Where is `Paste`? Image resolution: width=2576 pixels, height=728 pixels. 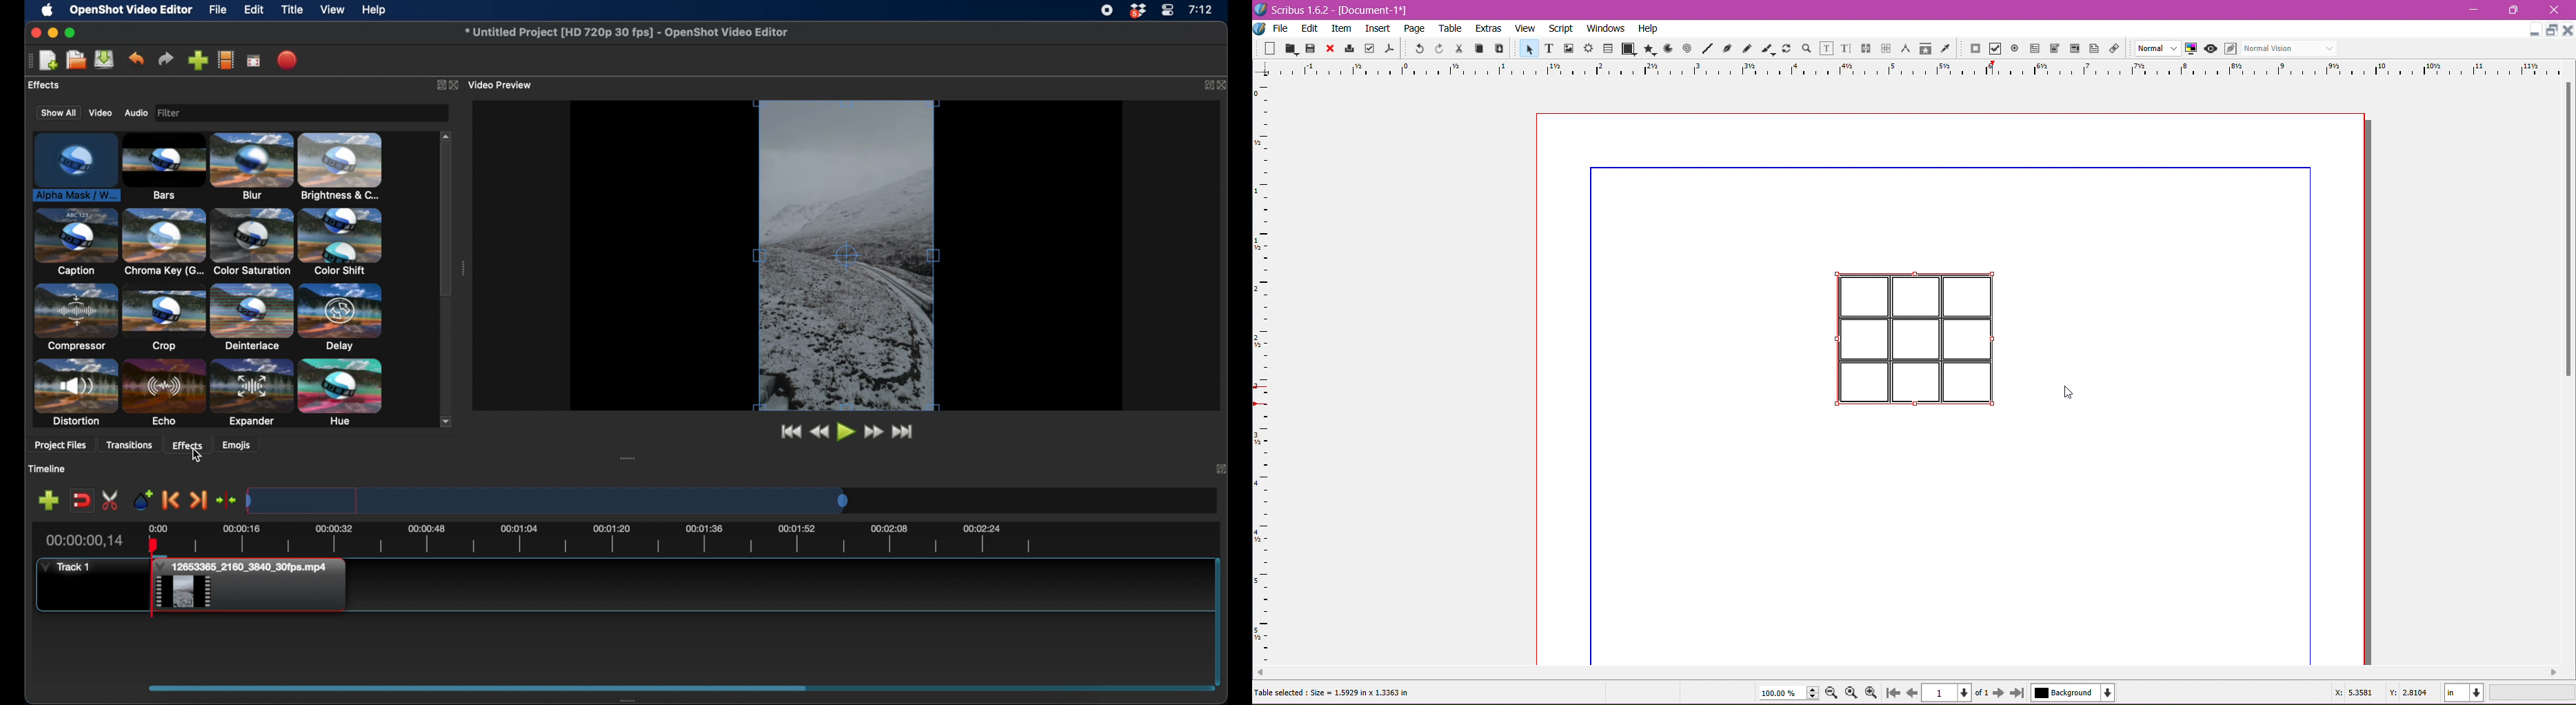 Paste is located at coordinates (1498, 49).